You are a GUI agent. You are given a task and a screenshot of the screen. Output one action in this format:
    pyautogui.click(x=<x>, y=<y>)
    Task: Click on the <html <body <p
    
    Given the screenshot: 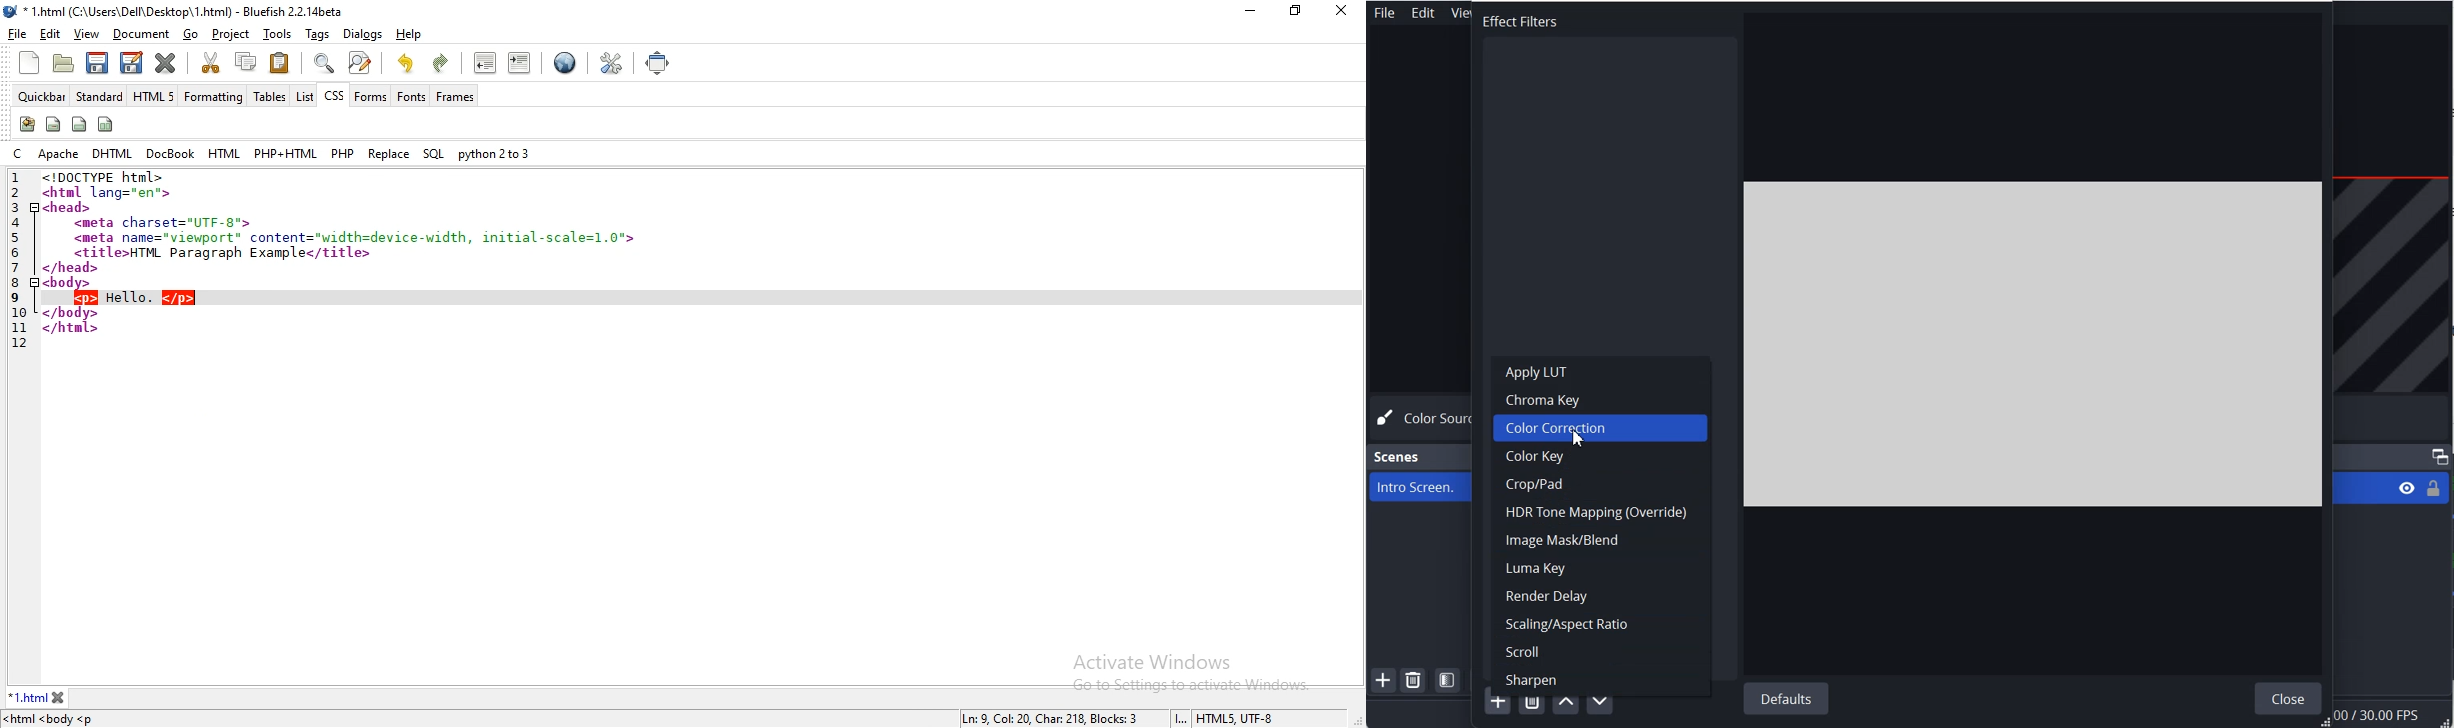 What is the action you would take?
    pyautogui.click(x=55, y=720)
    